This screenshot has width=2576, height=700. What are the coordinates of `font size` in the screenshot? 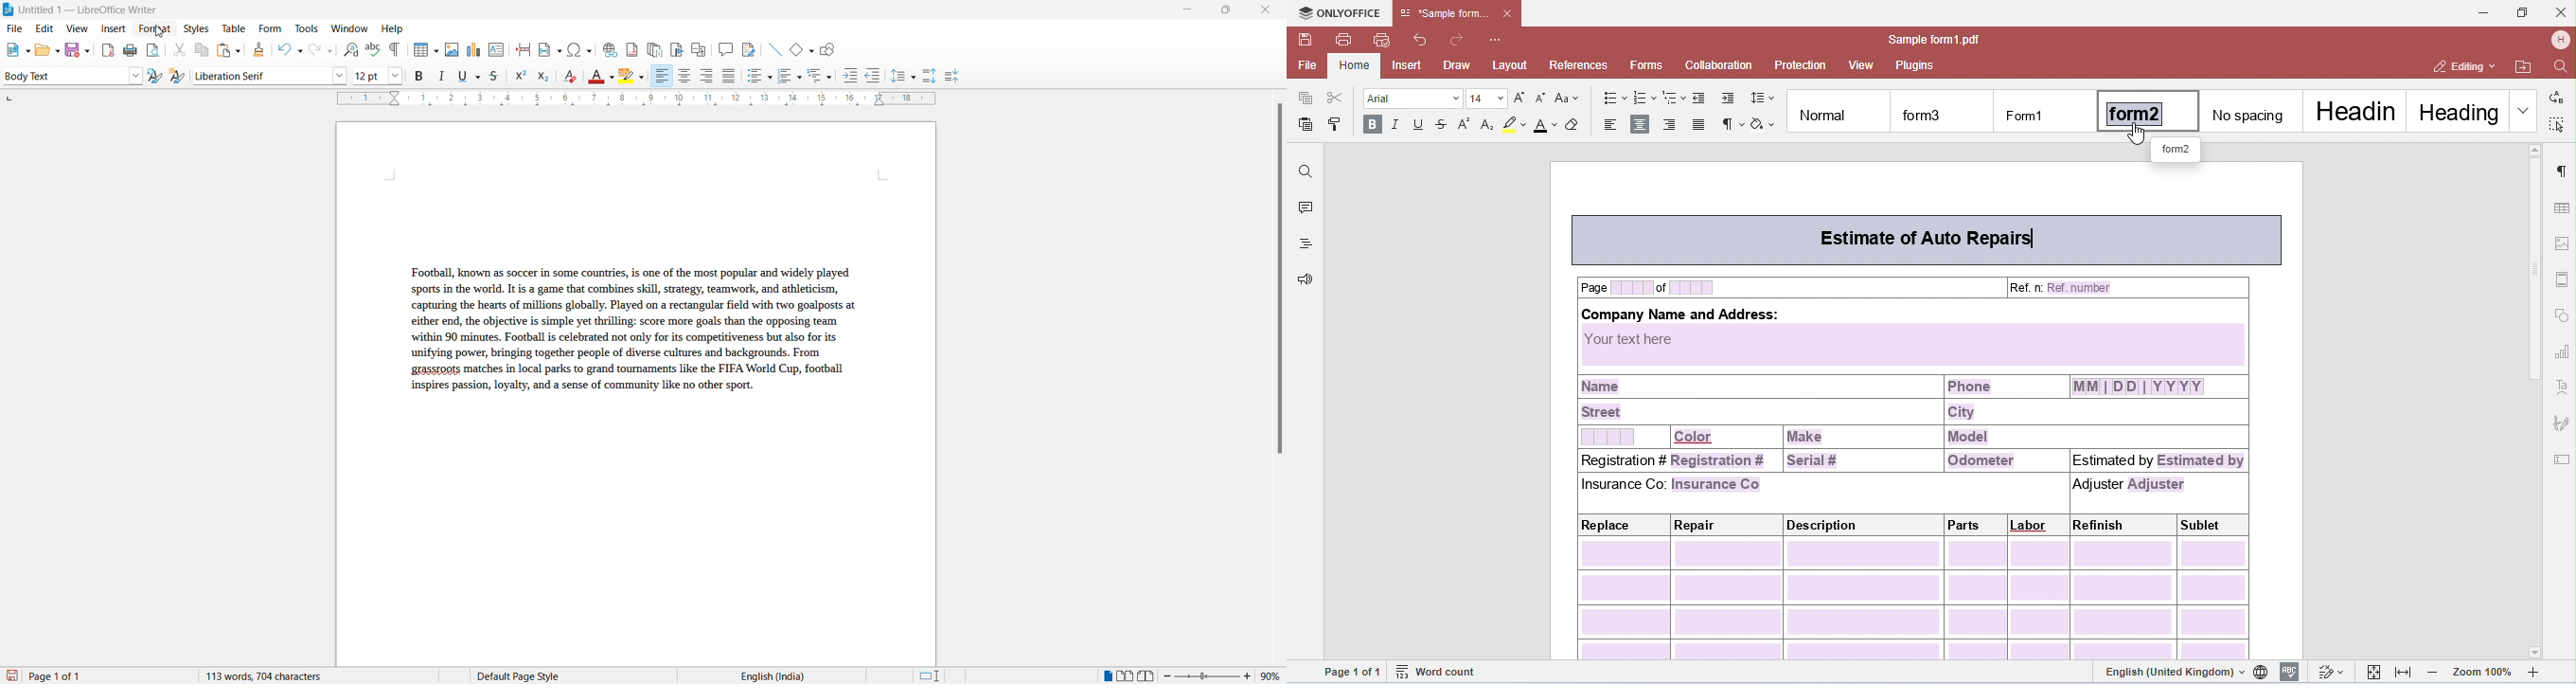 It's located at (368, 75).